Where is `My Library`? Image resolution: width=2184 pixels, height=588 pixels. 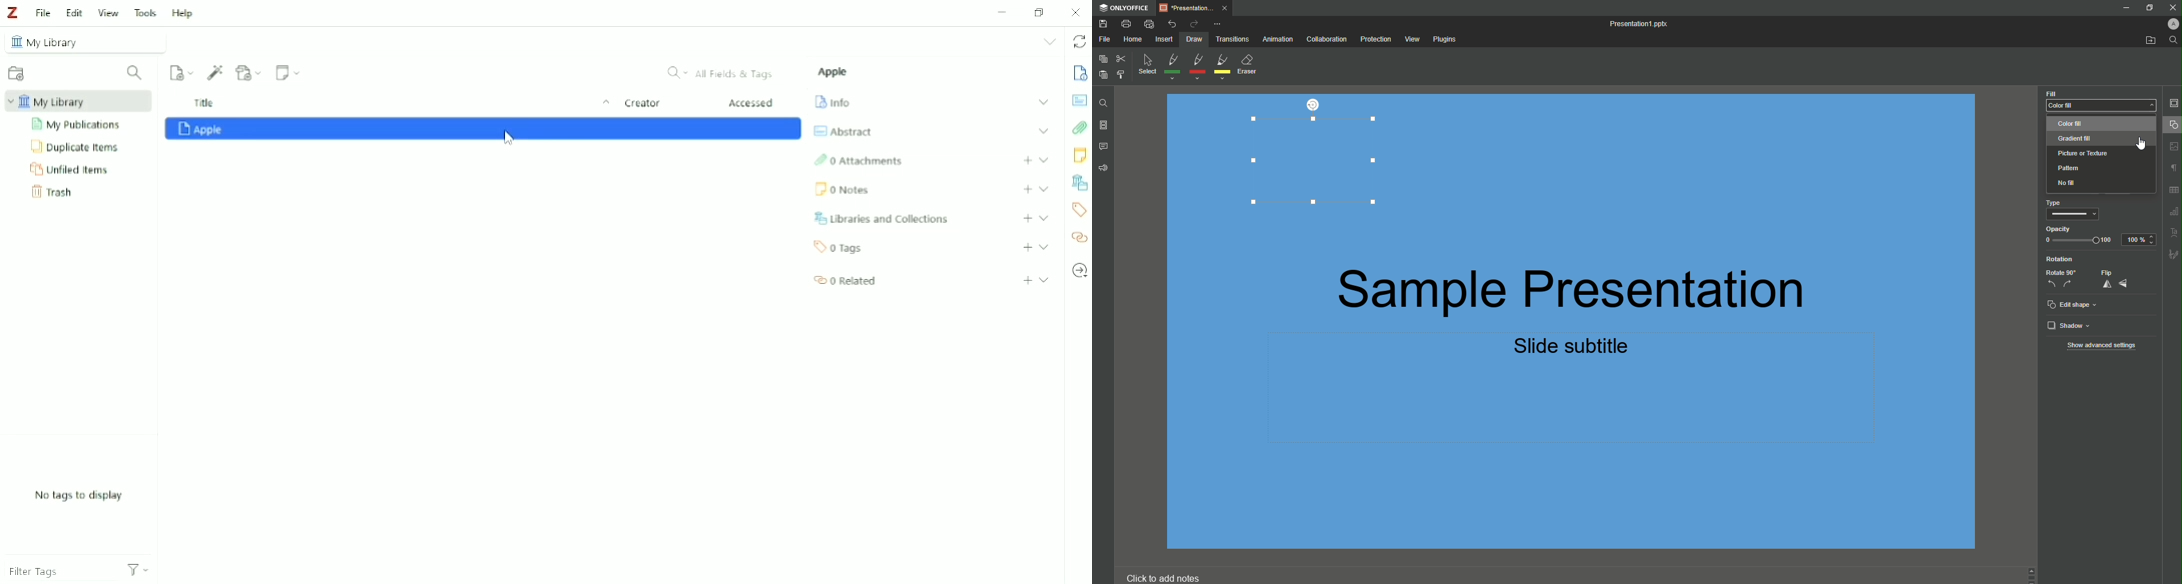
My Library is located at coordinates (81, 42).